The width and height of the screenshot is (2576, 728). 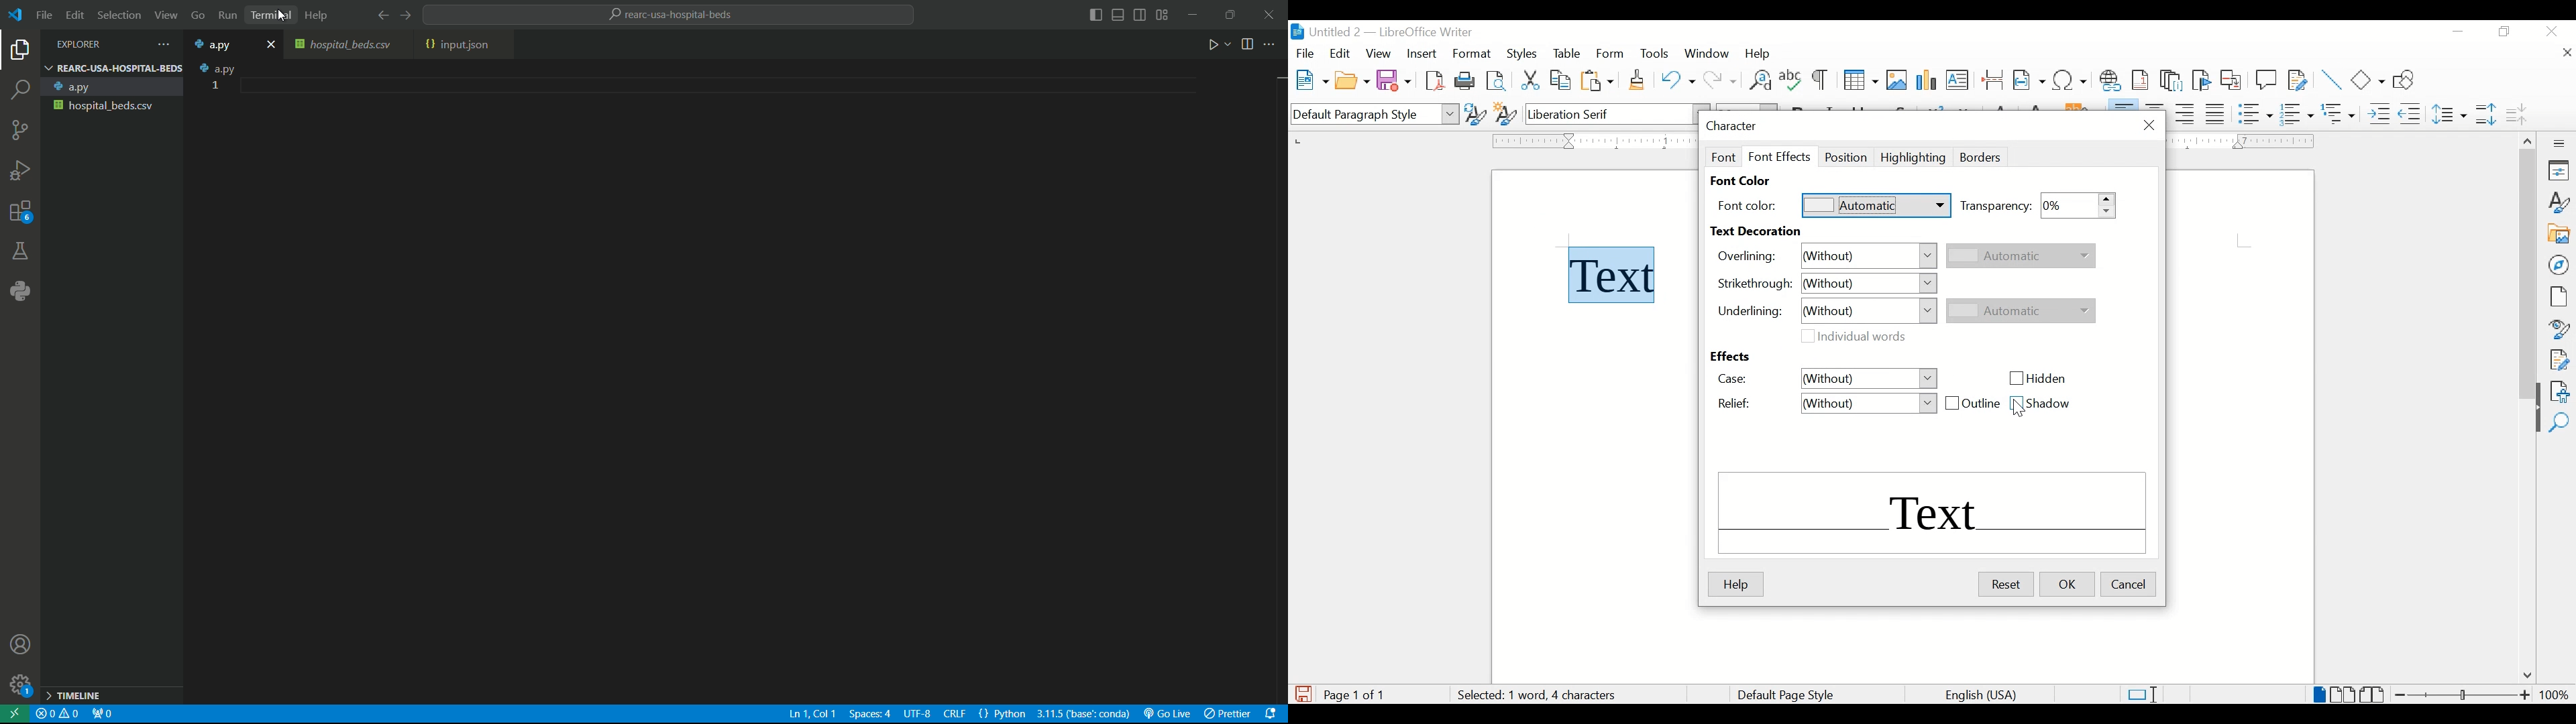 What do you see at coordinates (1475, 113) in the screenshot?
I see `update selected style` at bounding box center [1475, 113].